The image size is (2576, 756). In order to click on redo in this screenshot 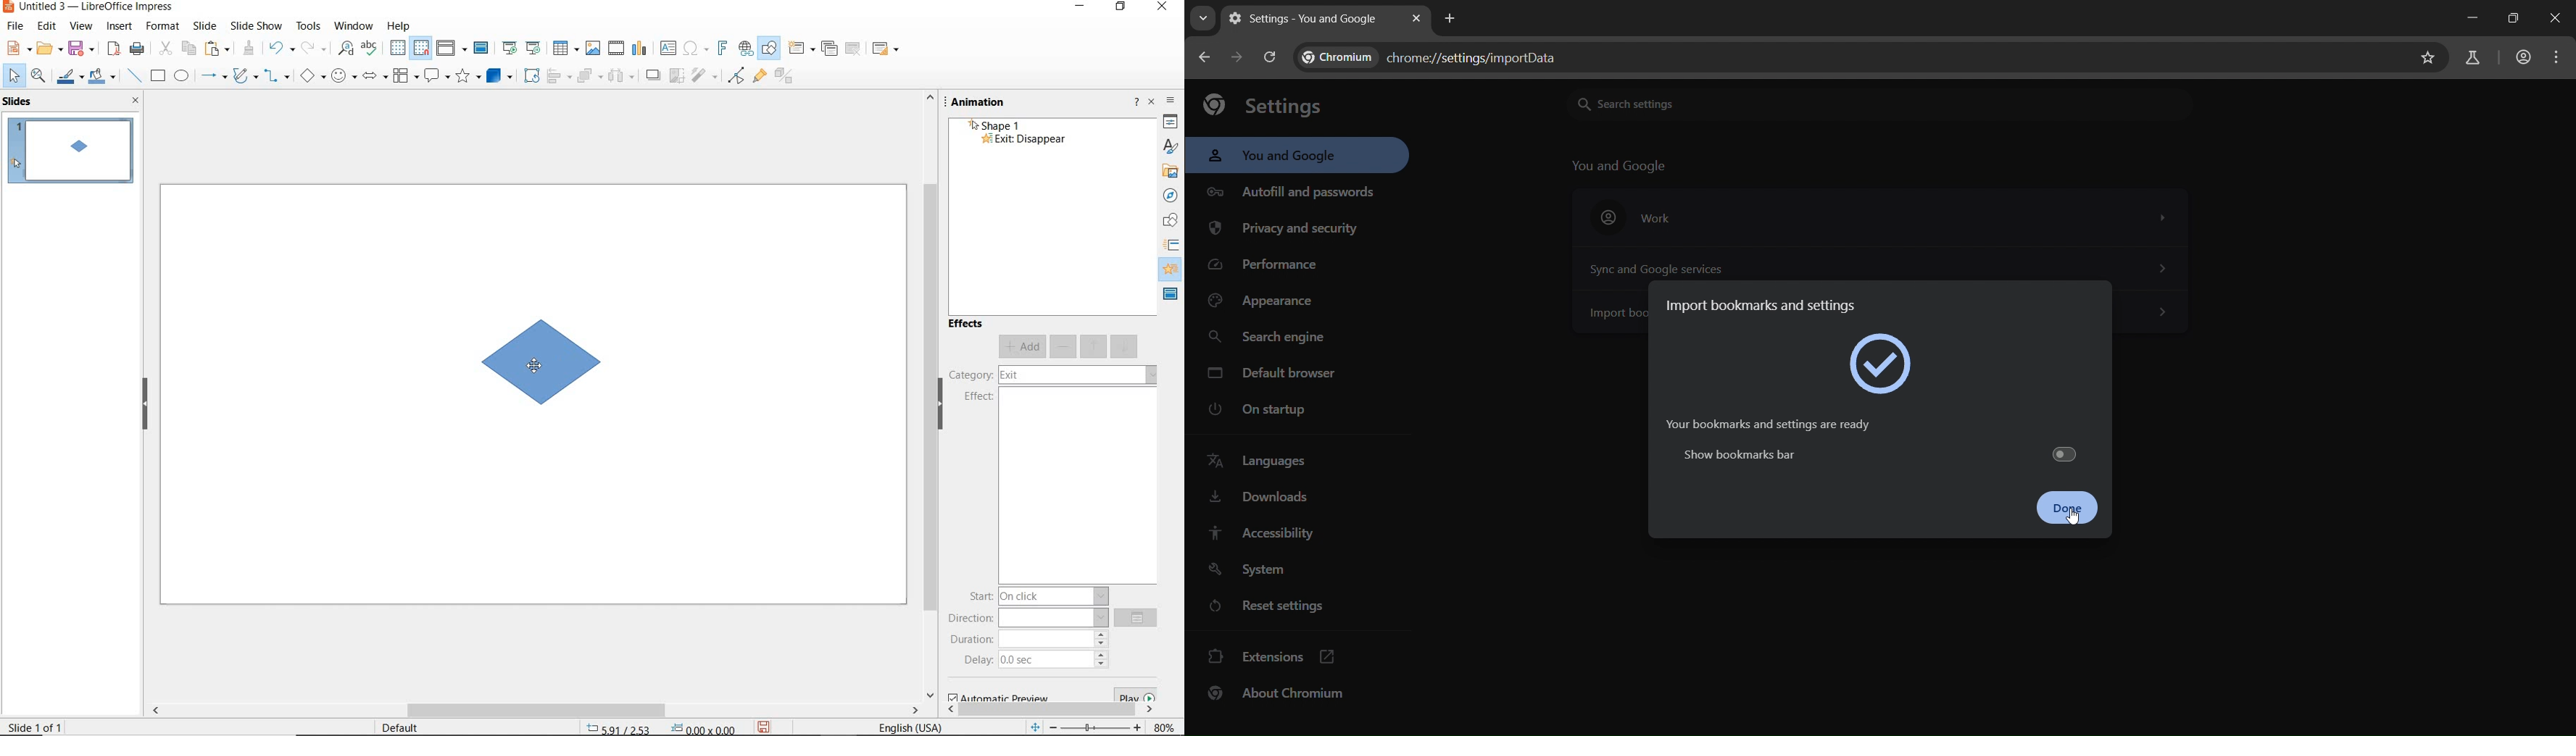, I will do `click(313, 49)`.